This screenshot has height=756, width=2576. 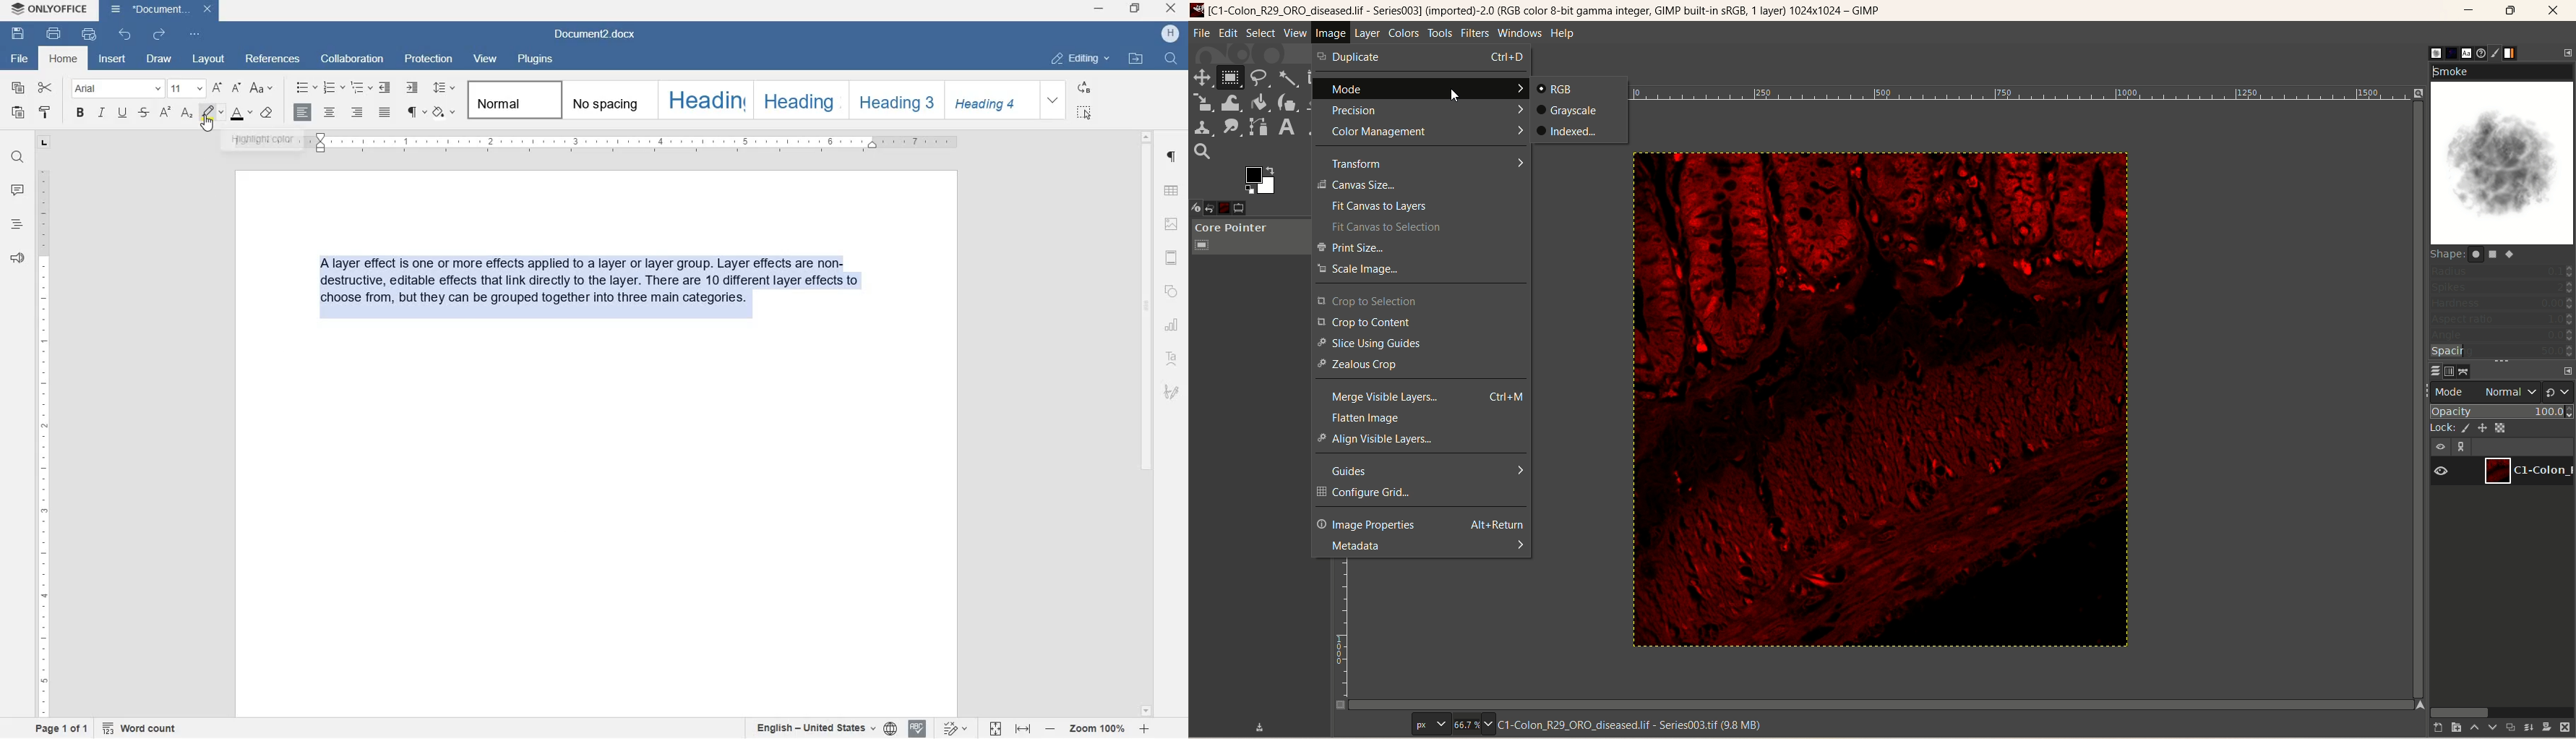 I want to click on HEADINGS, so click(x=15, y=224).